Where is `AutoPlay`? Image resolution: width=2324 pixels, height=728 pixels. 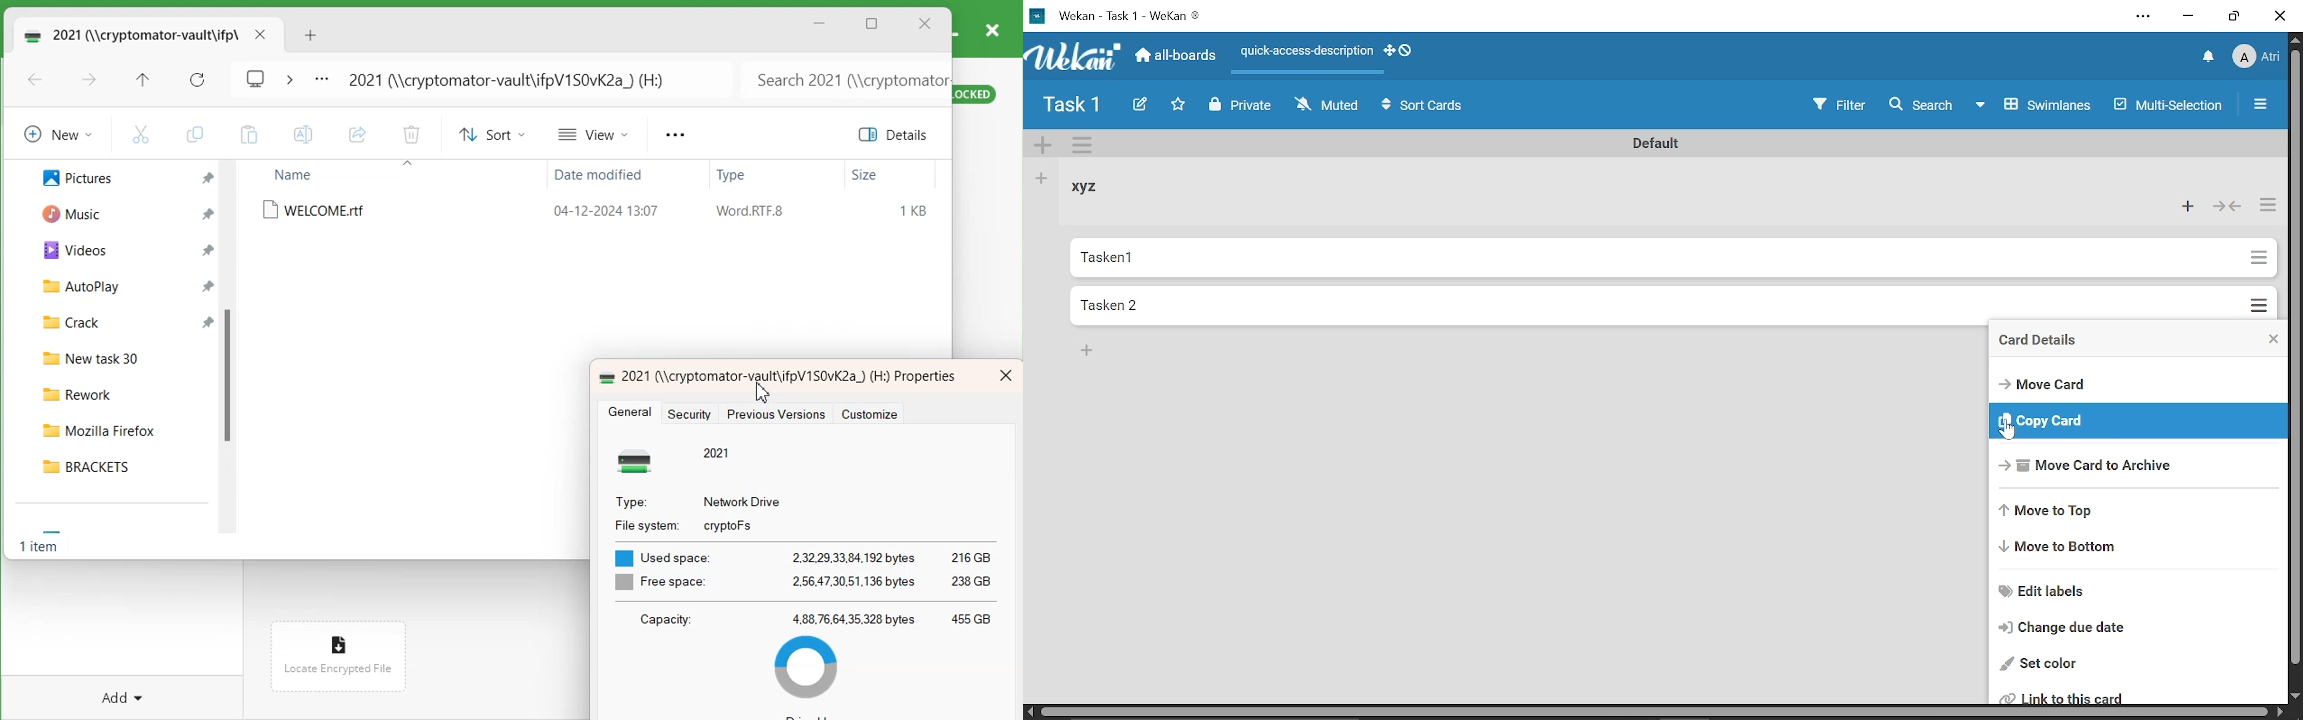 AutoPlay is located at coordinates (71, 285).